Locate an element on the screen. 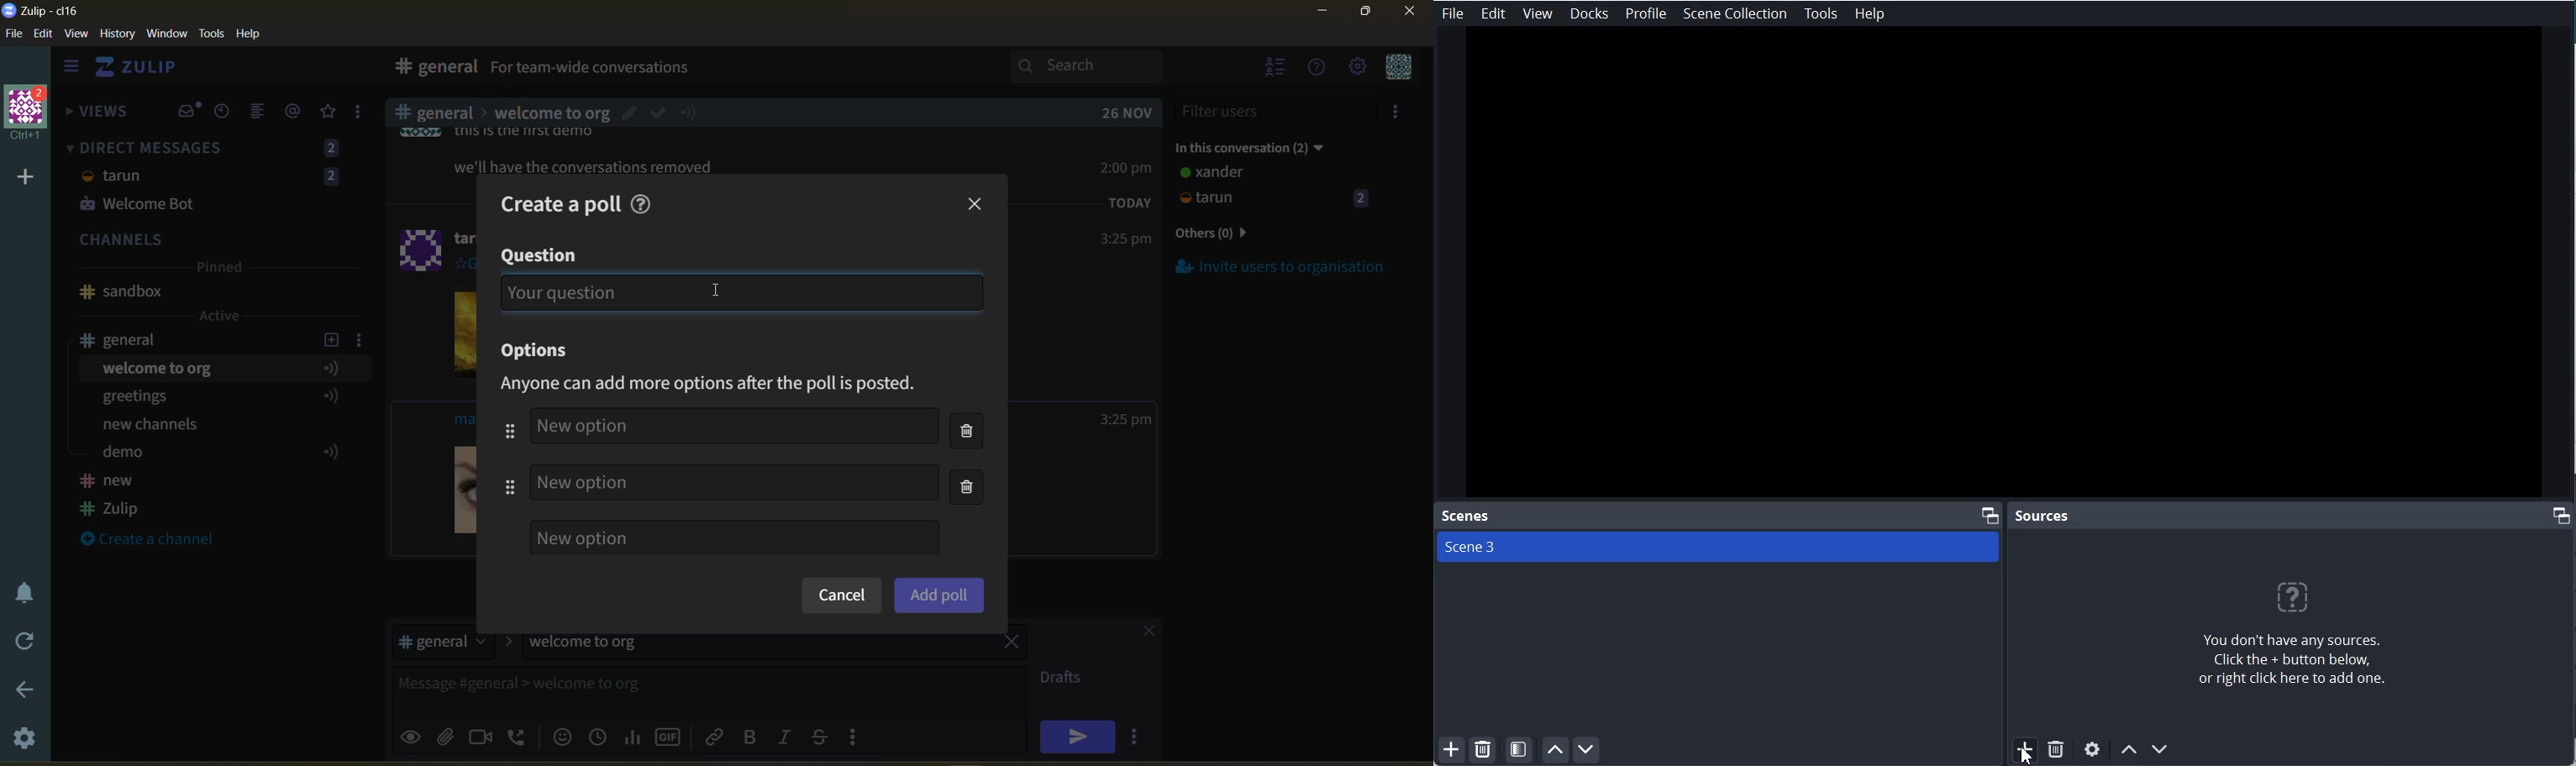 Image resolution: width=2576 pixels, height=784 pixels. views is located at coordinates (98, 116).